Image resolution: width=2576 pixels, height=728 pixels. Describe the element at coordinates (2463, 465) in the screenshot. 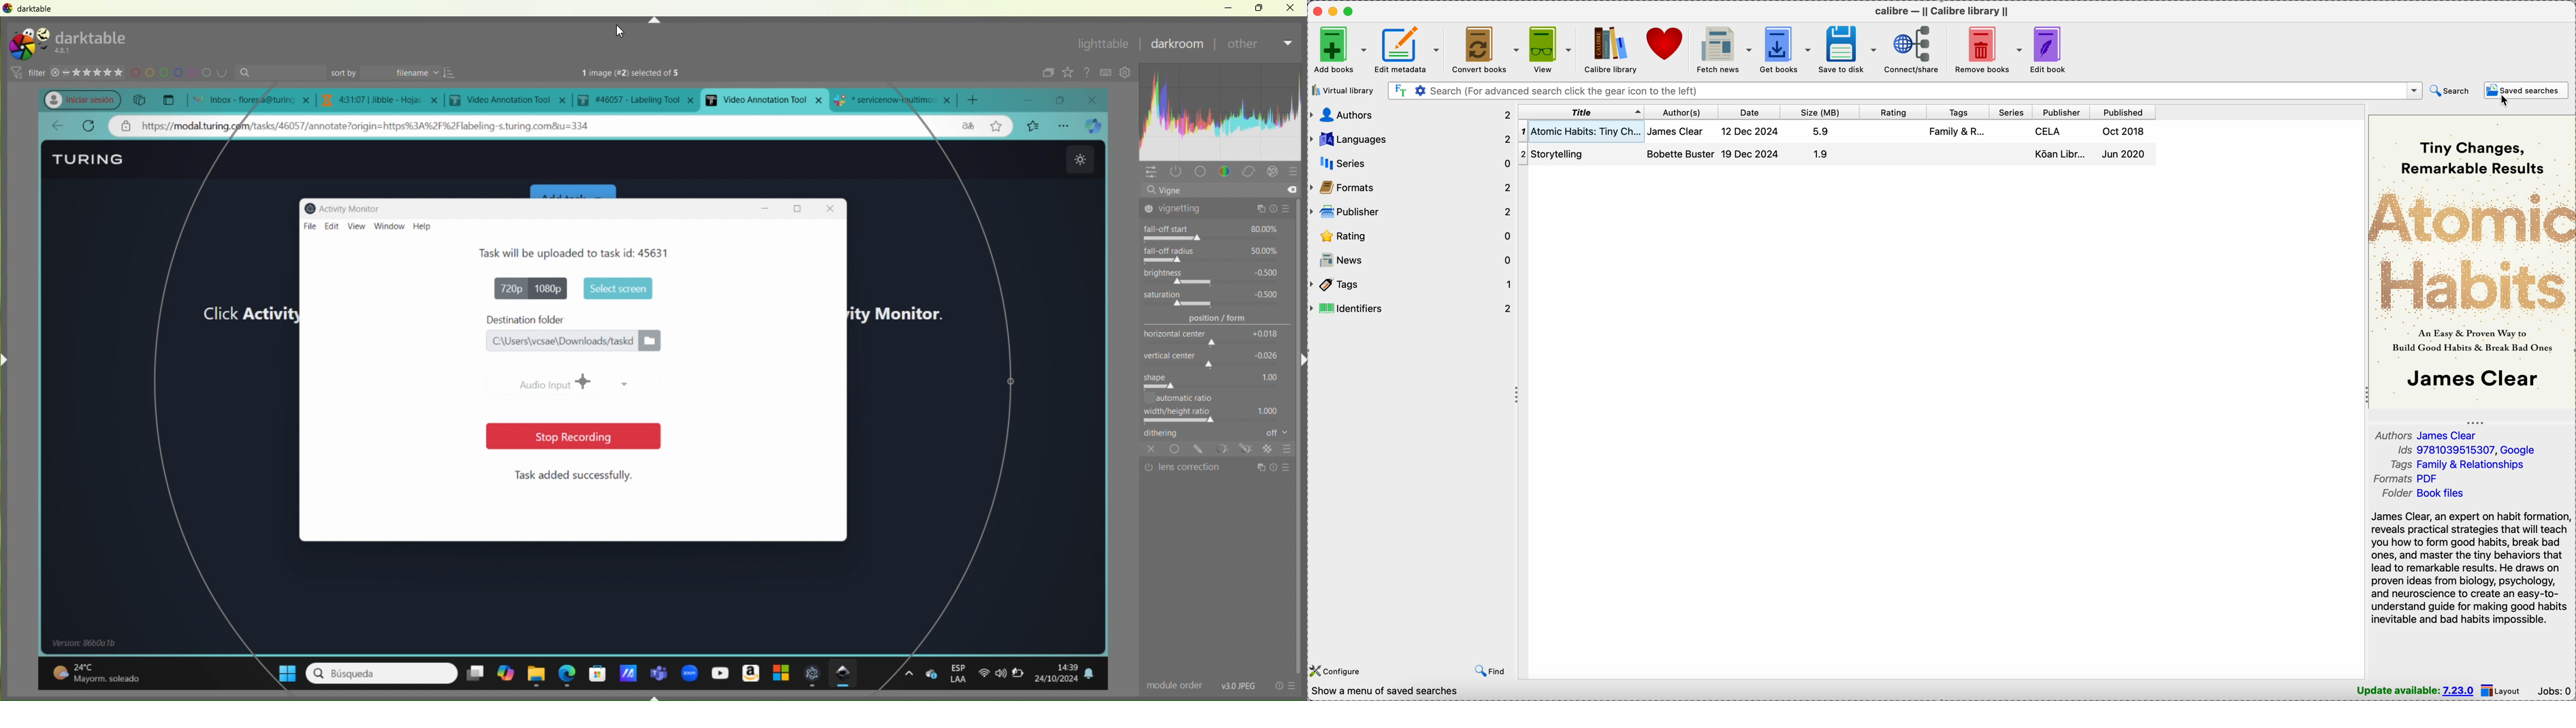

I see `tags: family & relationships` at that location.